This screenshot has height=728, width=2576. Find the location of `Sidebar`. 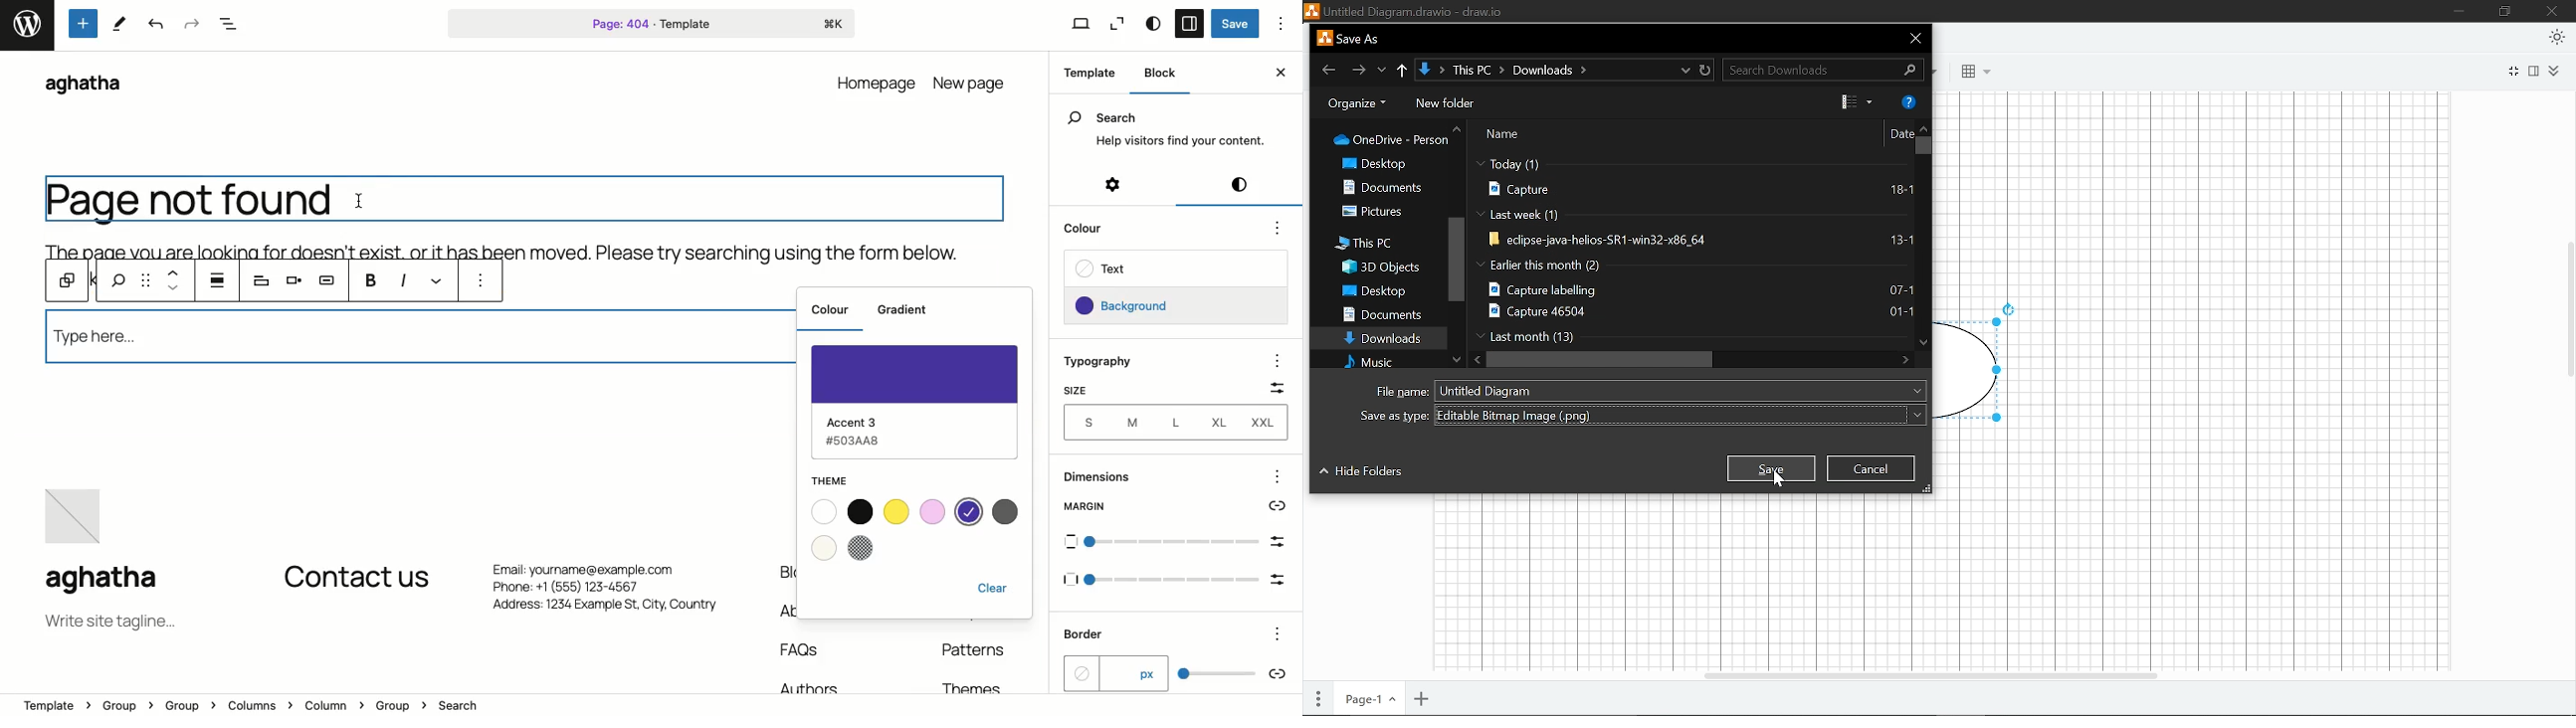

Sidebar is located at coordinates (1190, 24).